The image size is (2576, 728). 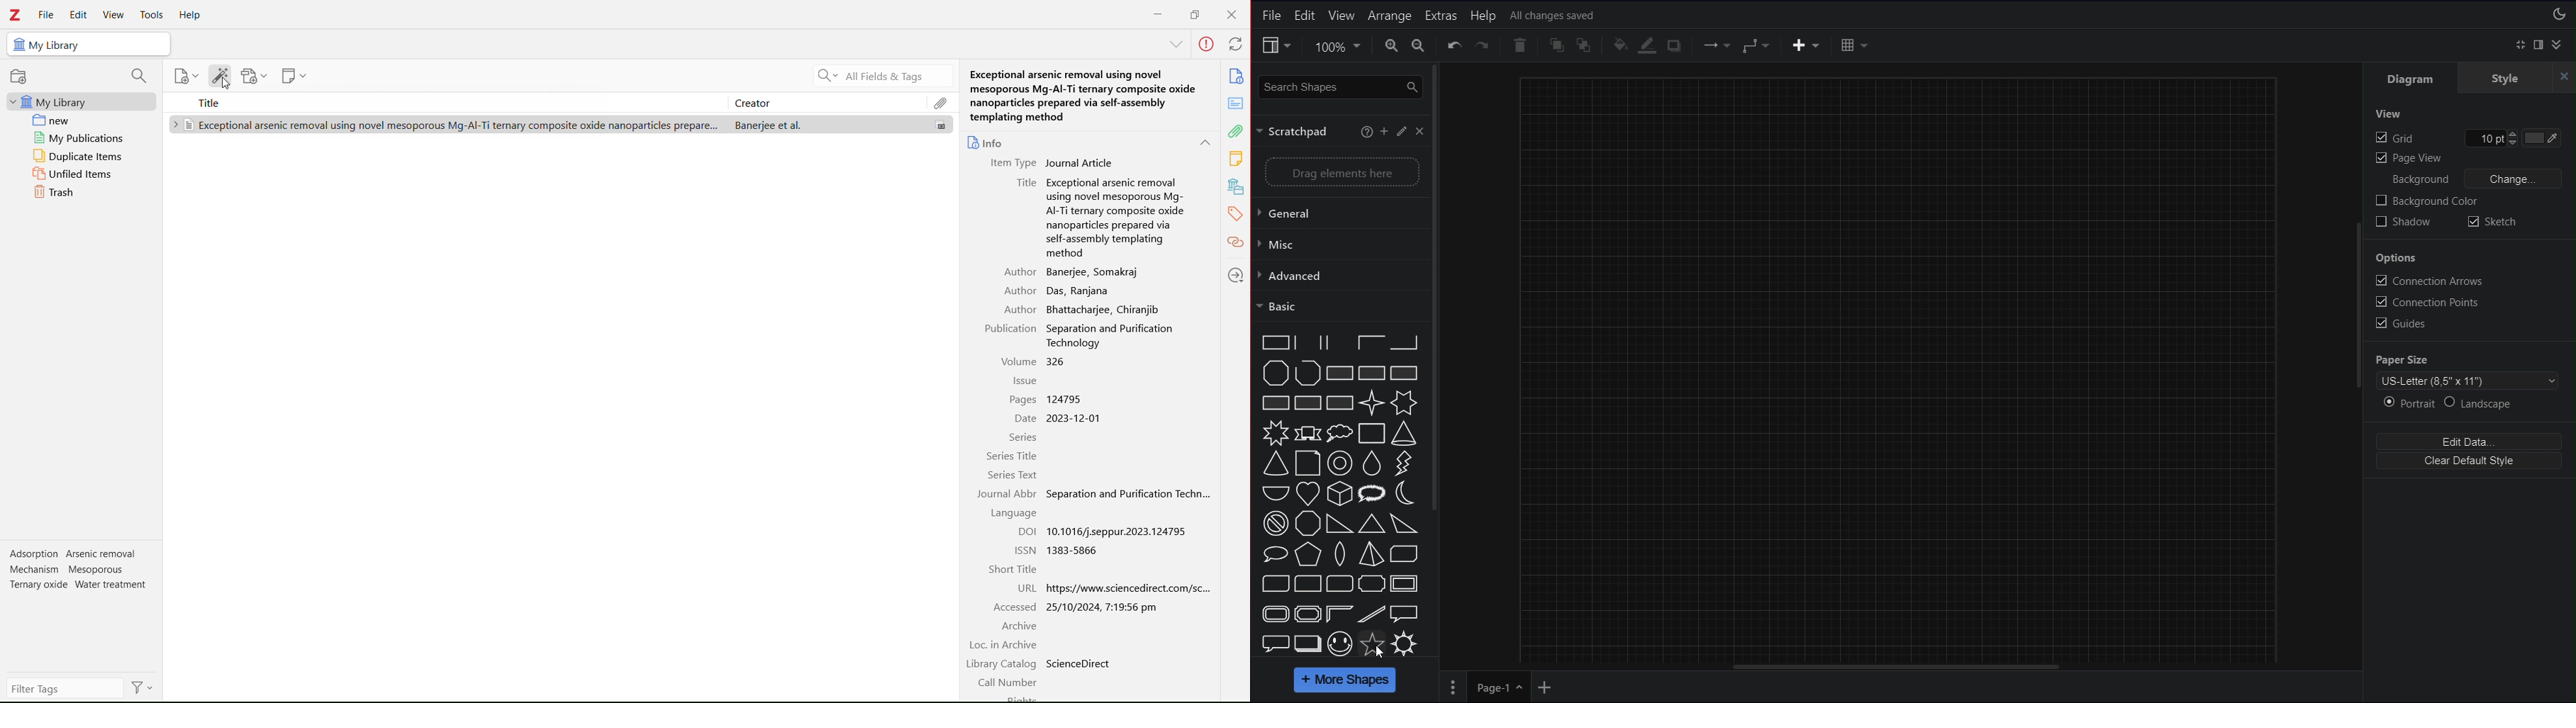 I want to click on error in sync, so click(x=1206, y=44).